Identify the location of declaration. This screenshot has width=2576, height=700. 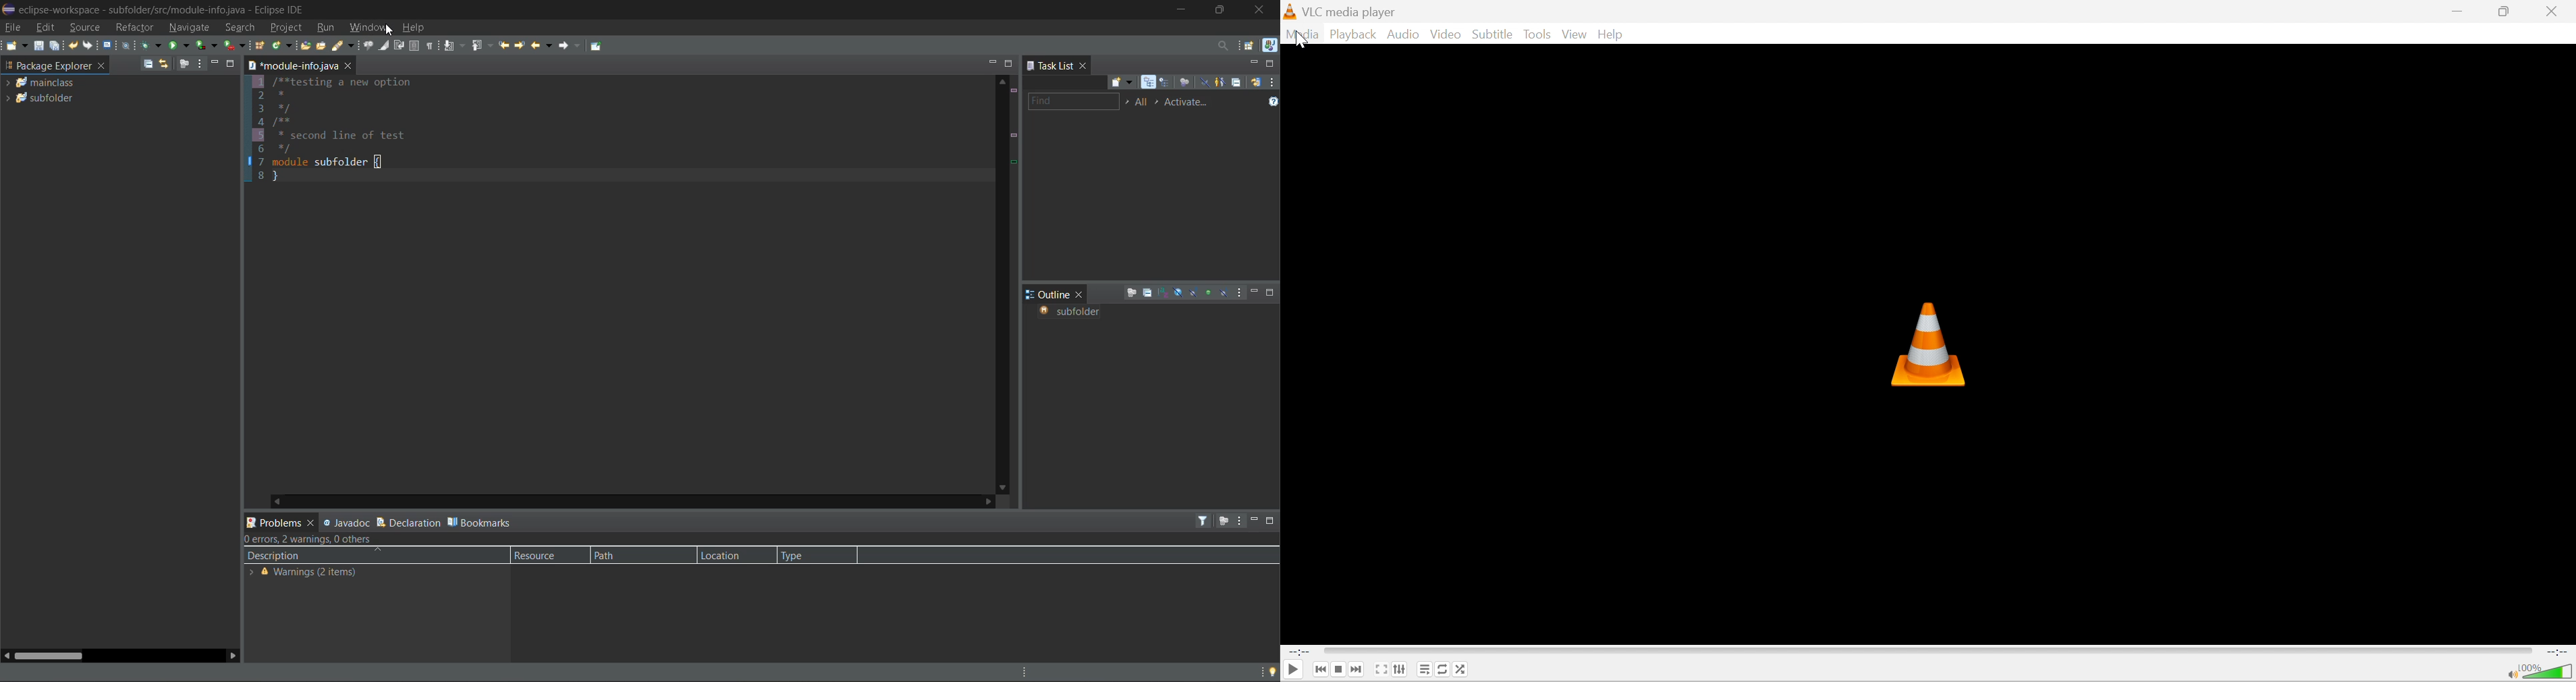
(408, 523).